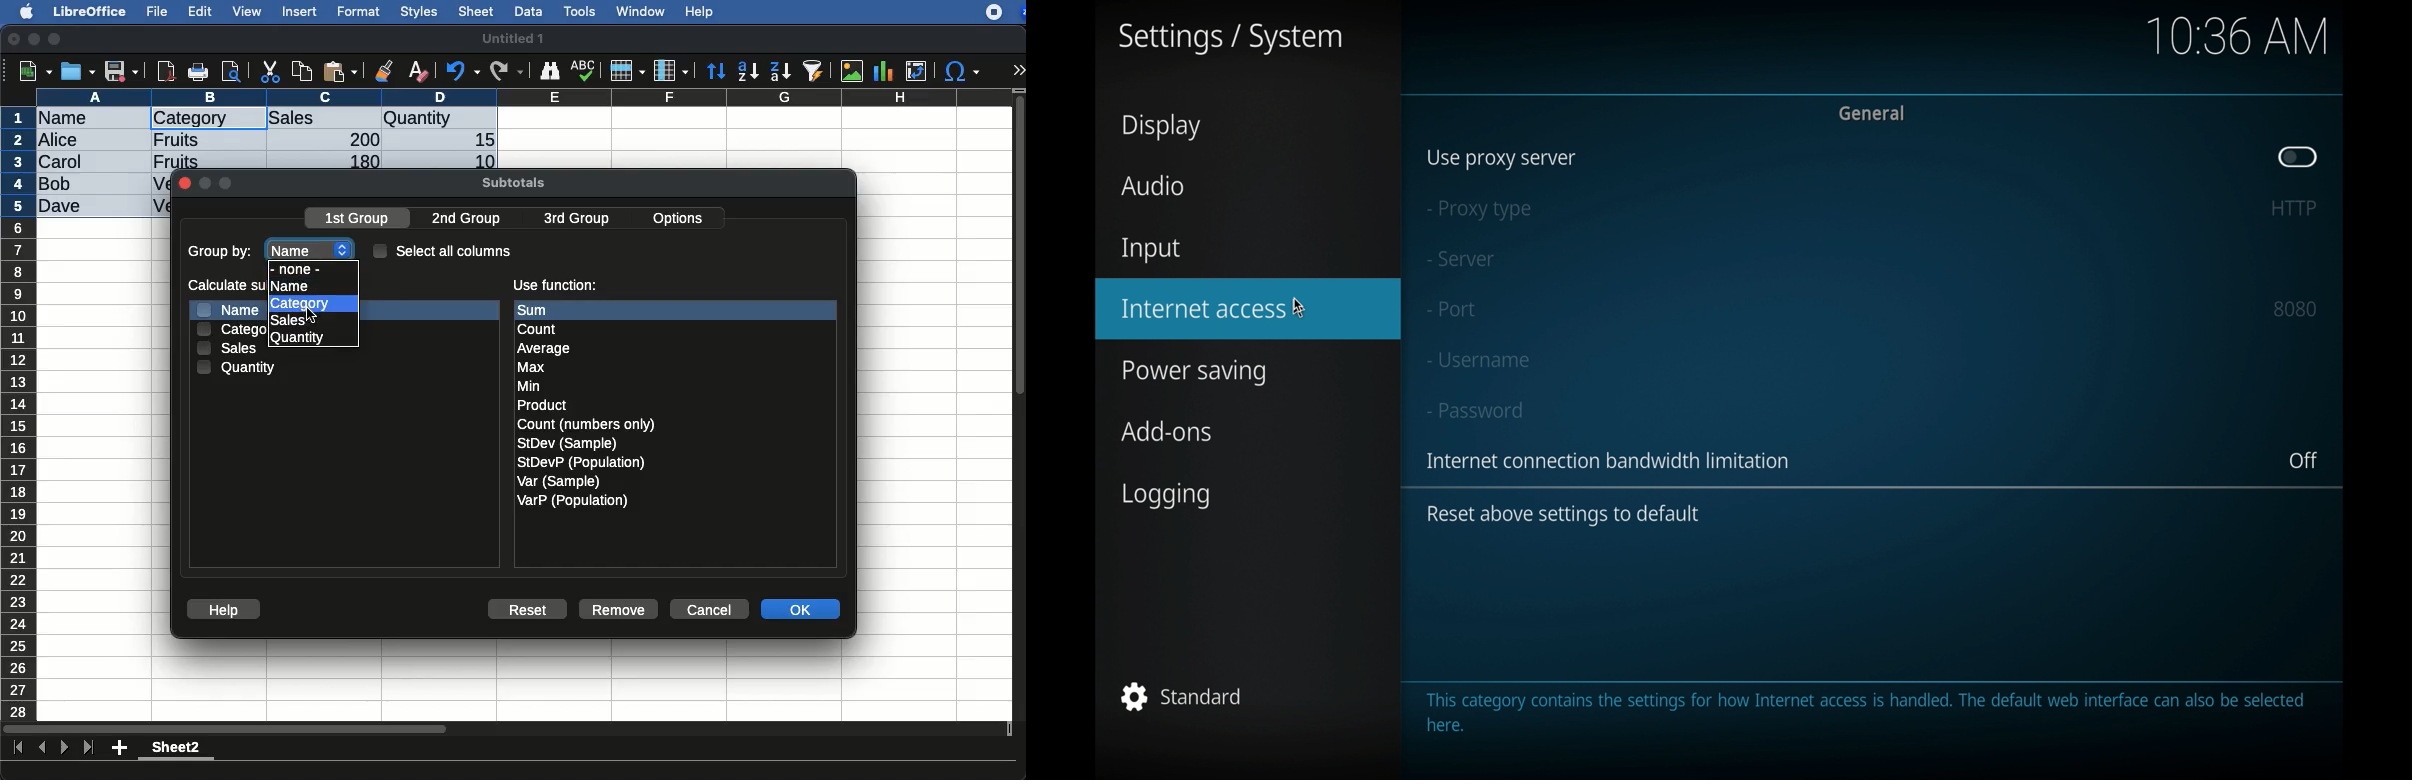 The height and width of the screenshot is (784, 2436). I want to click on spell check, so click(586, 70).